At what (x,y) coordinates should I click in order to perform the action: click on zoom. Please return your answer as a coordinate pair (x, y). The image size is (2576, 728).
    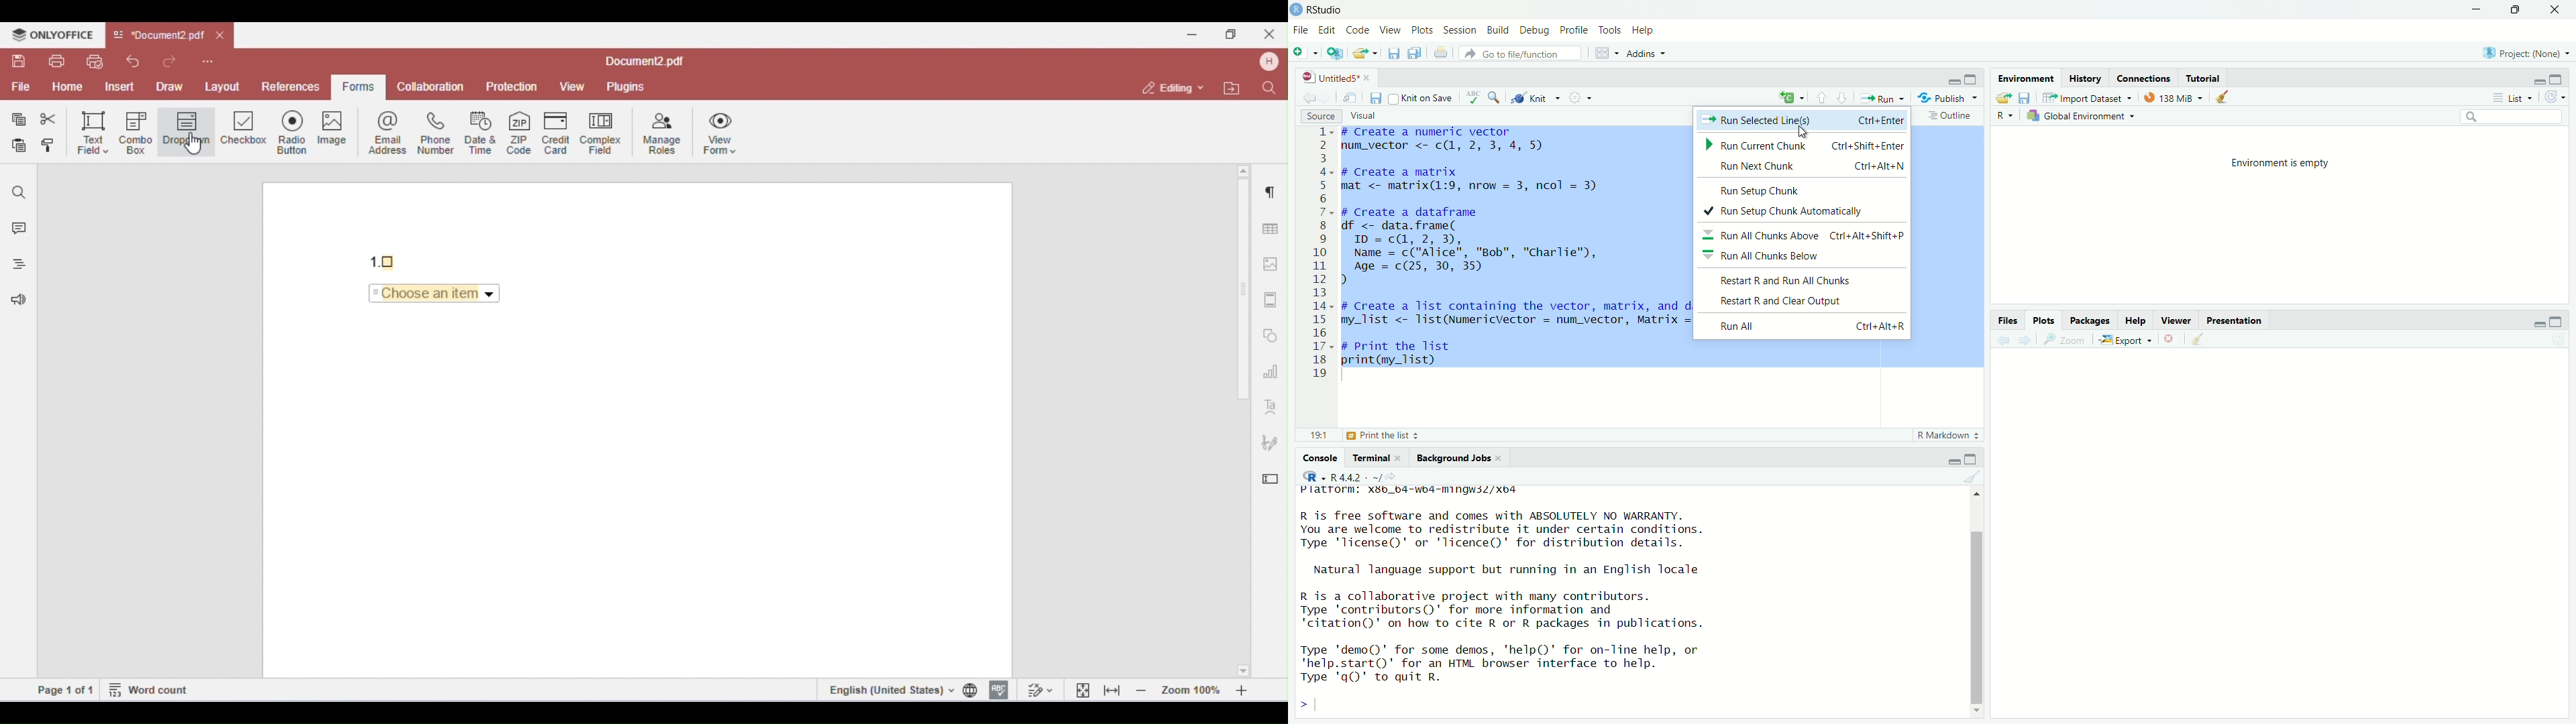
    Looking at the image, I should click on (2064, 341).